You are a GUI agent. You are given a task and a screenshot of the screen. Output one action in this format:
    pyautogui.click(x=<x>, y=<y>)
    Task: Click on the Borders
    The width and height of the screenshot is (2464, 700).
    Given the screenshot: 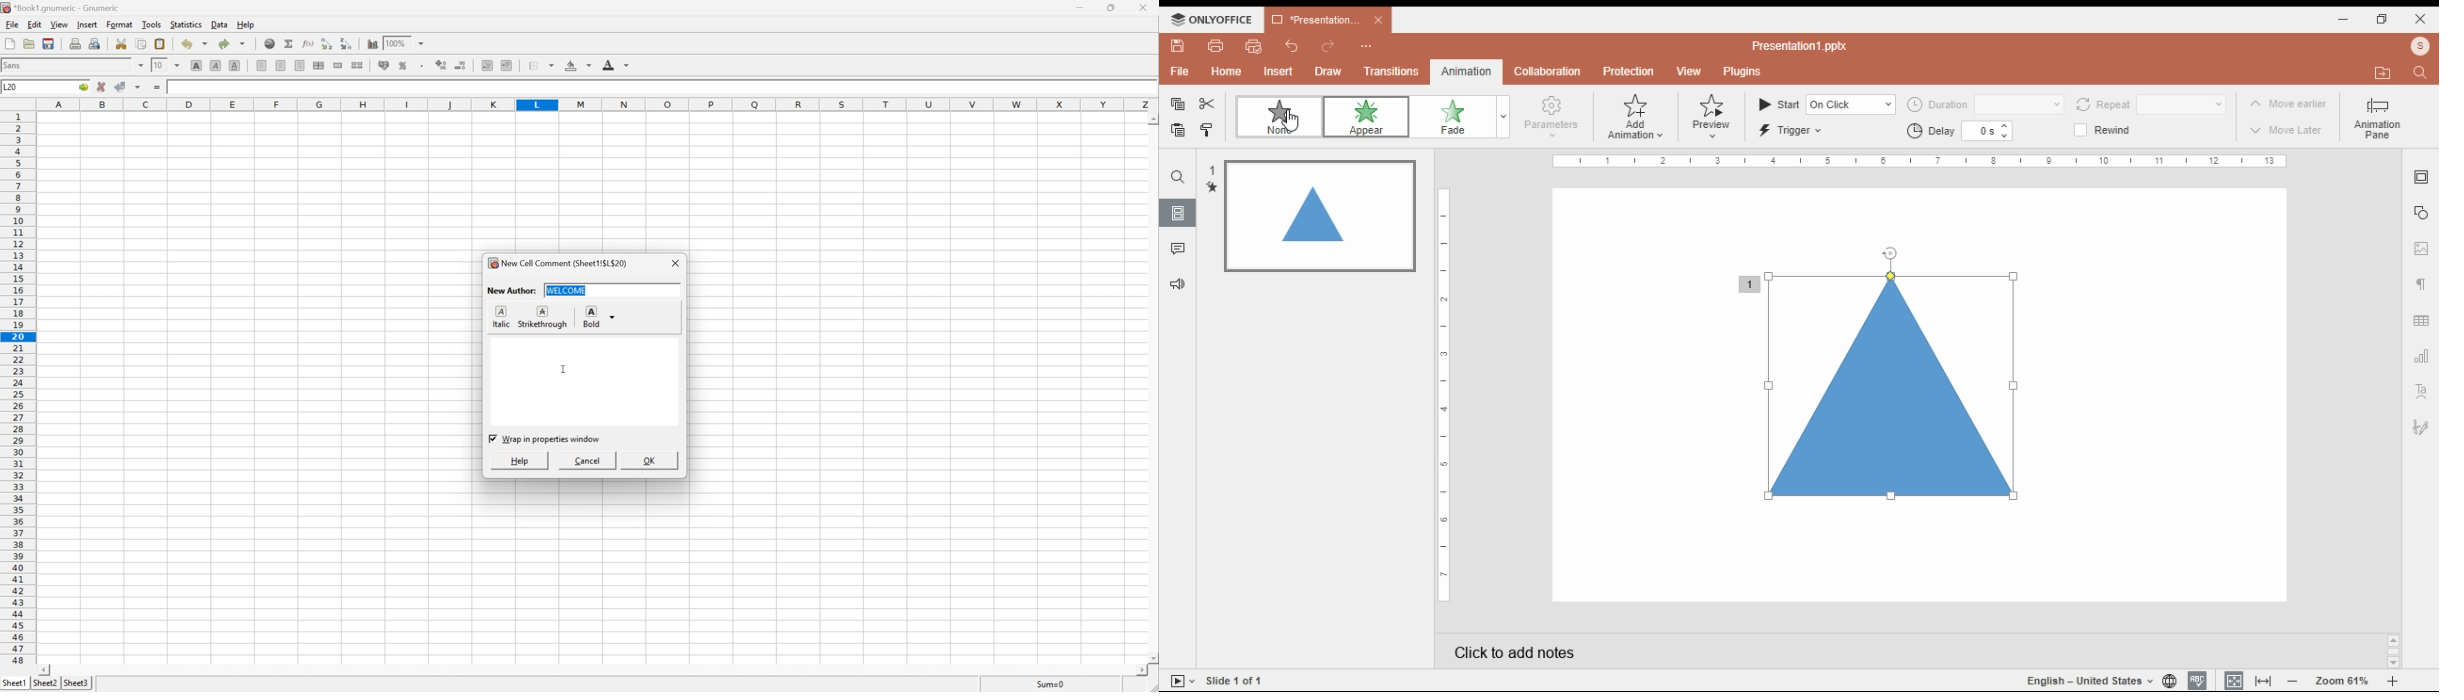 What is the action you would take?
    pyautogui.click(x=542, y=65)
    